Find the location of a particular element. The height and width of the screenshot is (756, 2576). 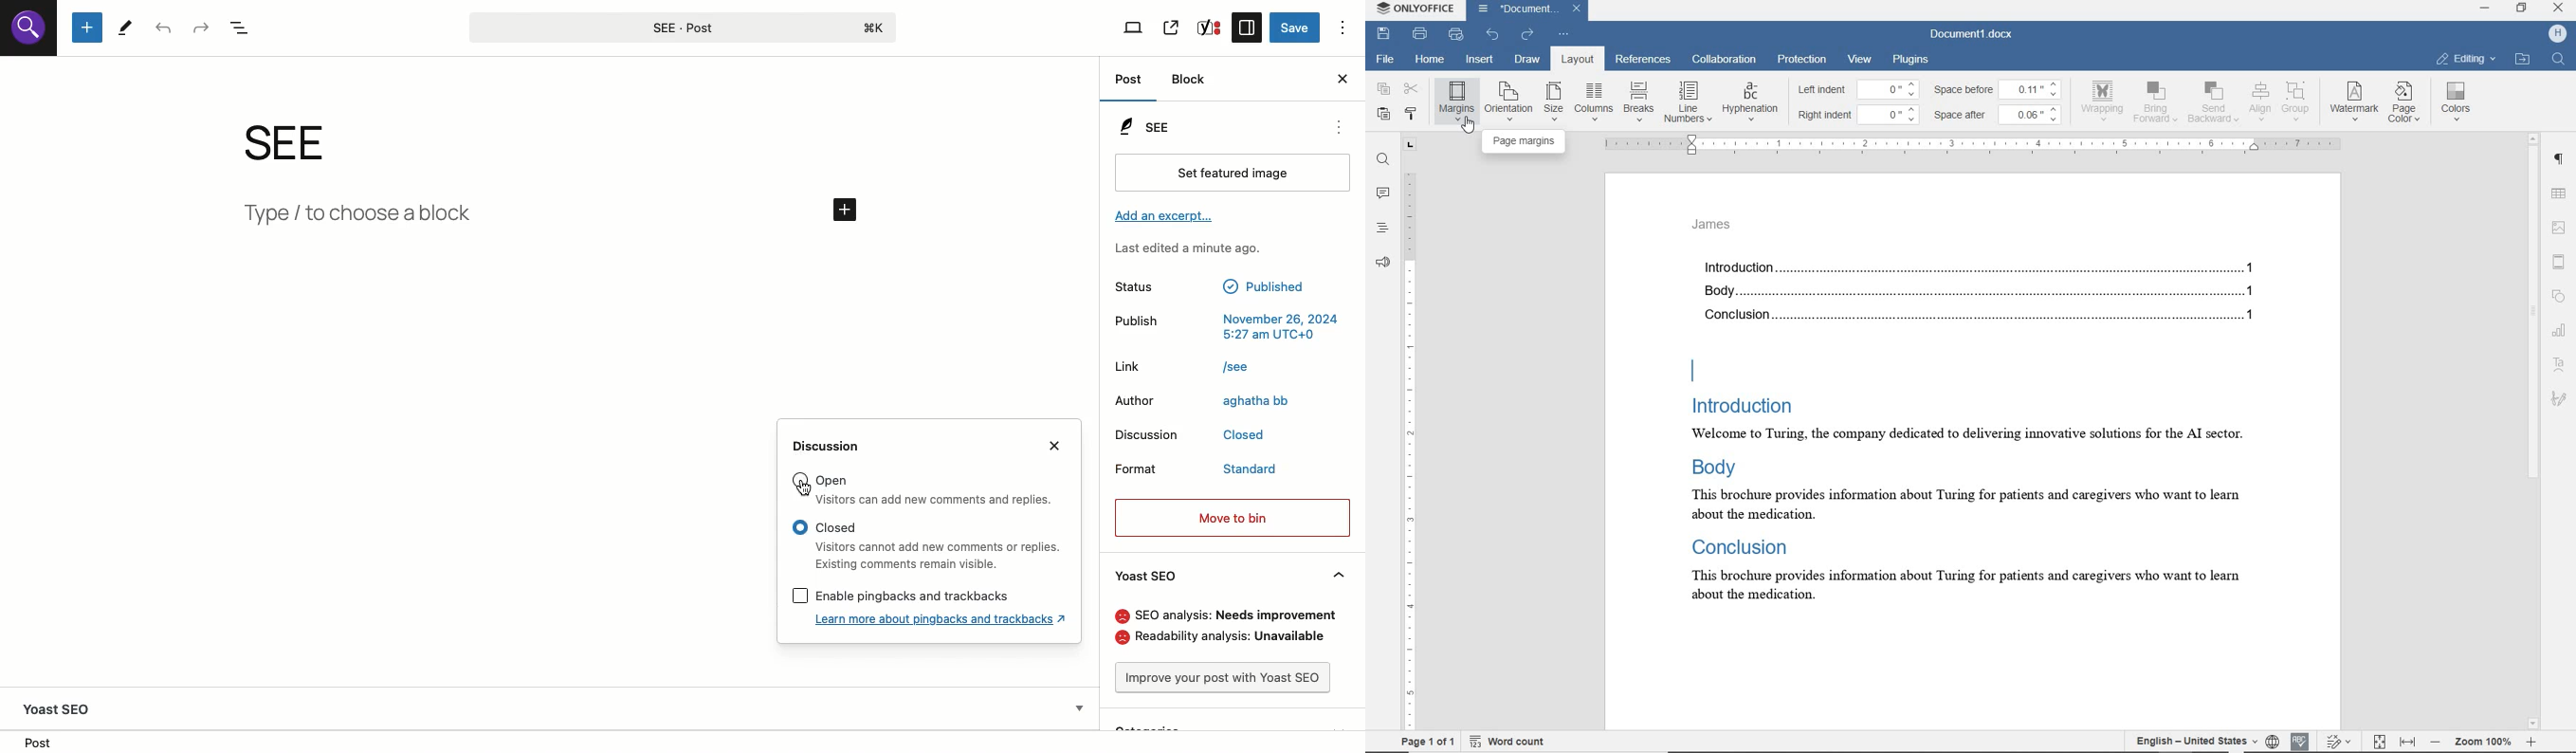

Close is located at coordinates (1060, 445).